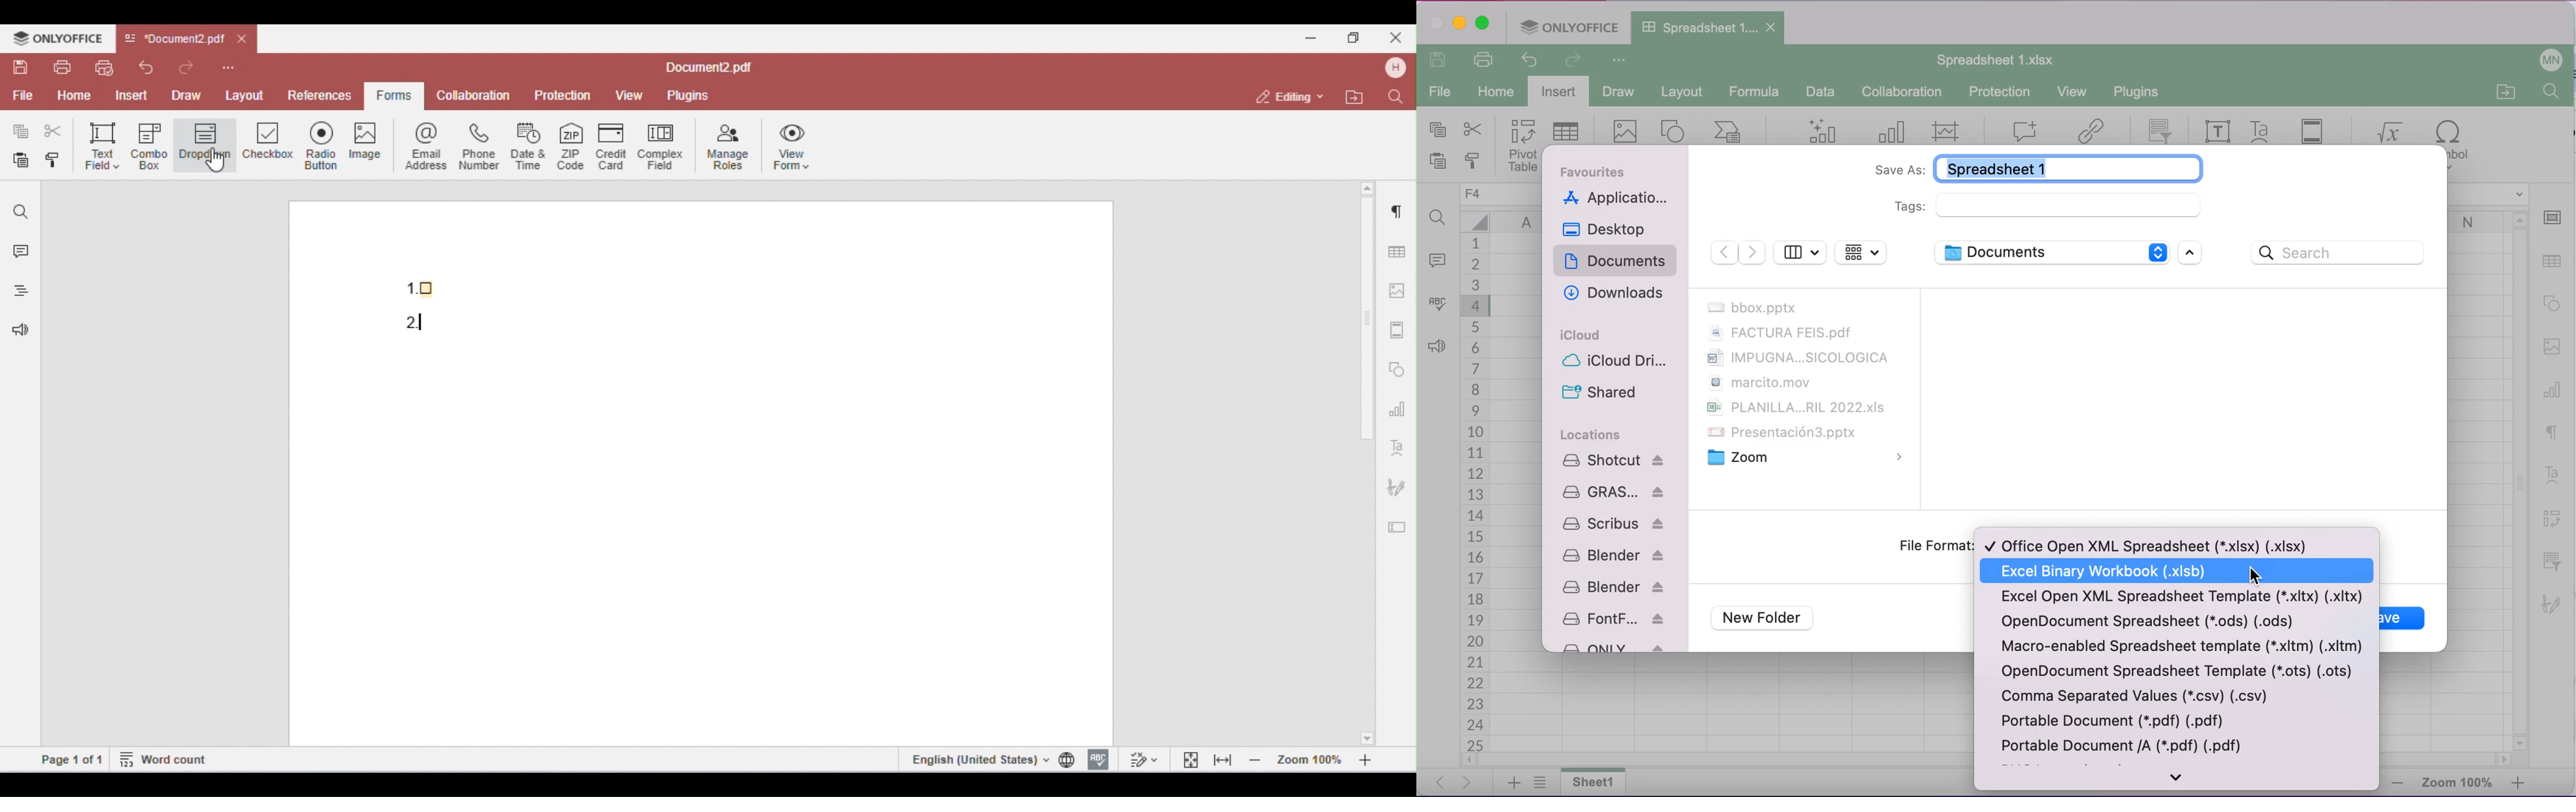 Image resolution: width=2576 pixels, height=812 pixels. I want to click on comma separated values, so click(2137, 697).